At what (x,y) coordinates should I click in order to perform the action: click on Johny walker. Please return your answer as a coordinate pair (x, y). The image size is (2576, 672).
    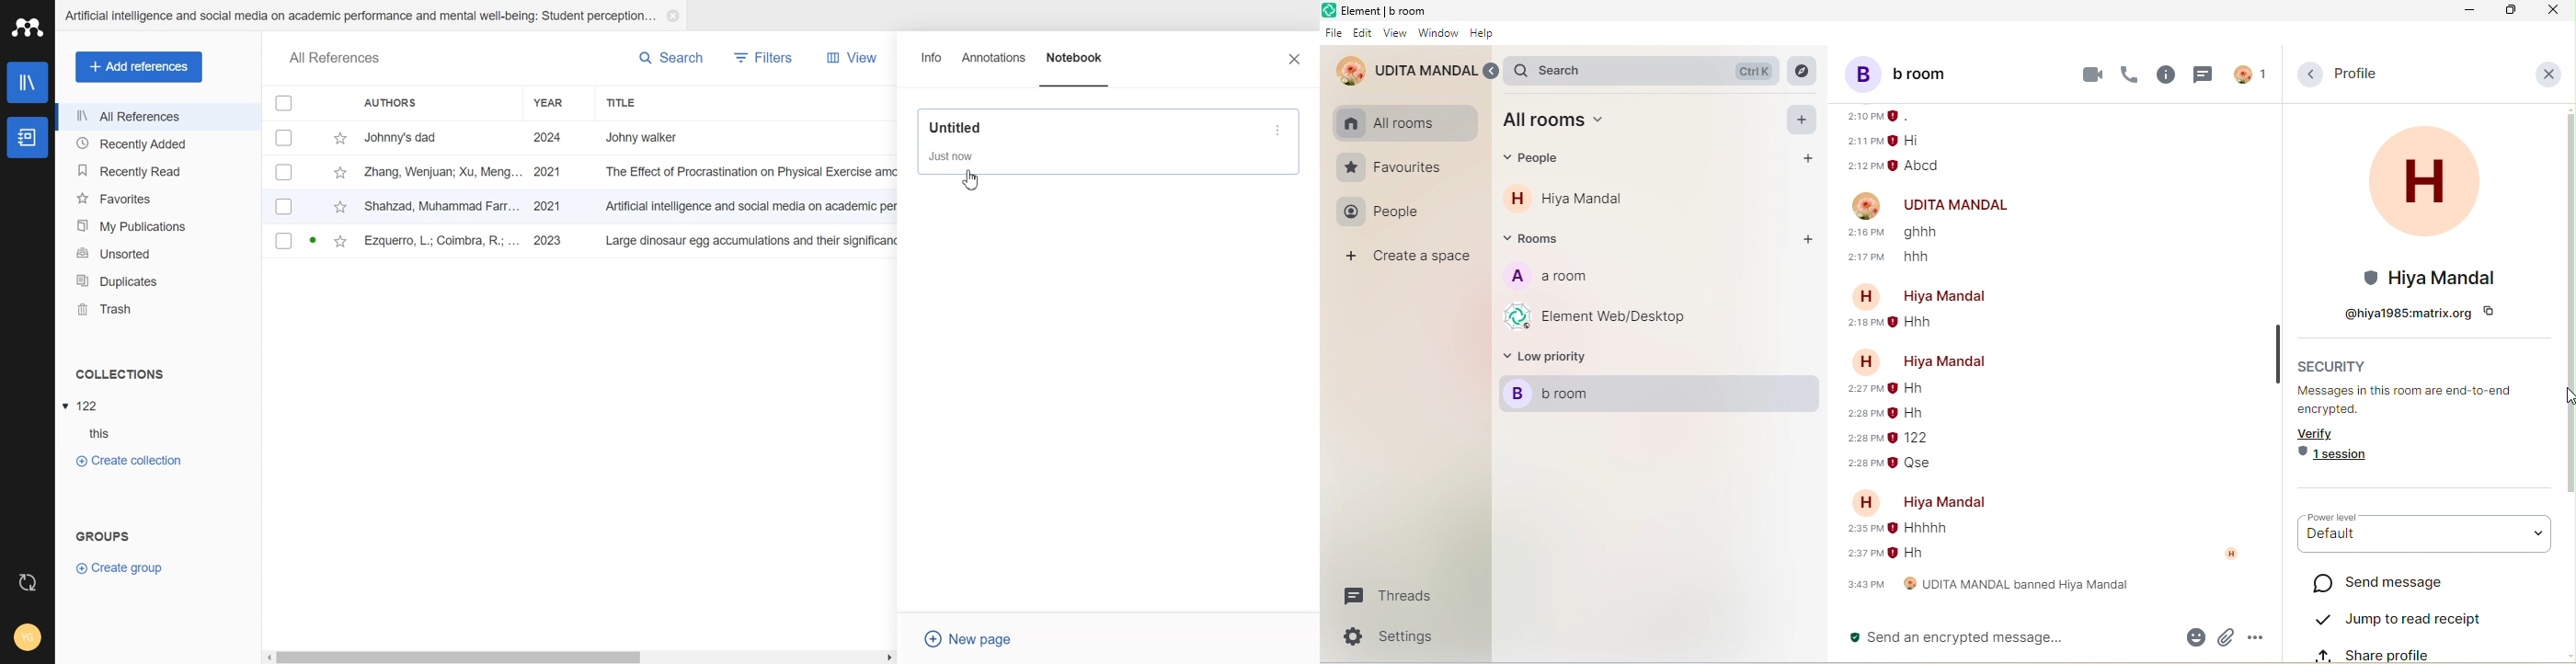
    Looking at the image, I should click on (656, 136).